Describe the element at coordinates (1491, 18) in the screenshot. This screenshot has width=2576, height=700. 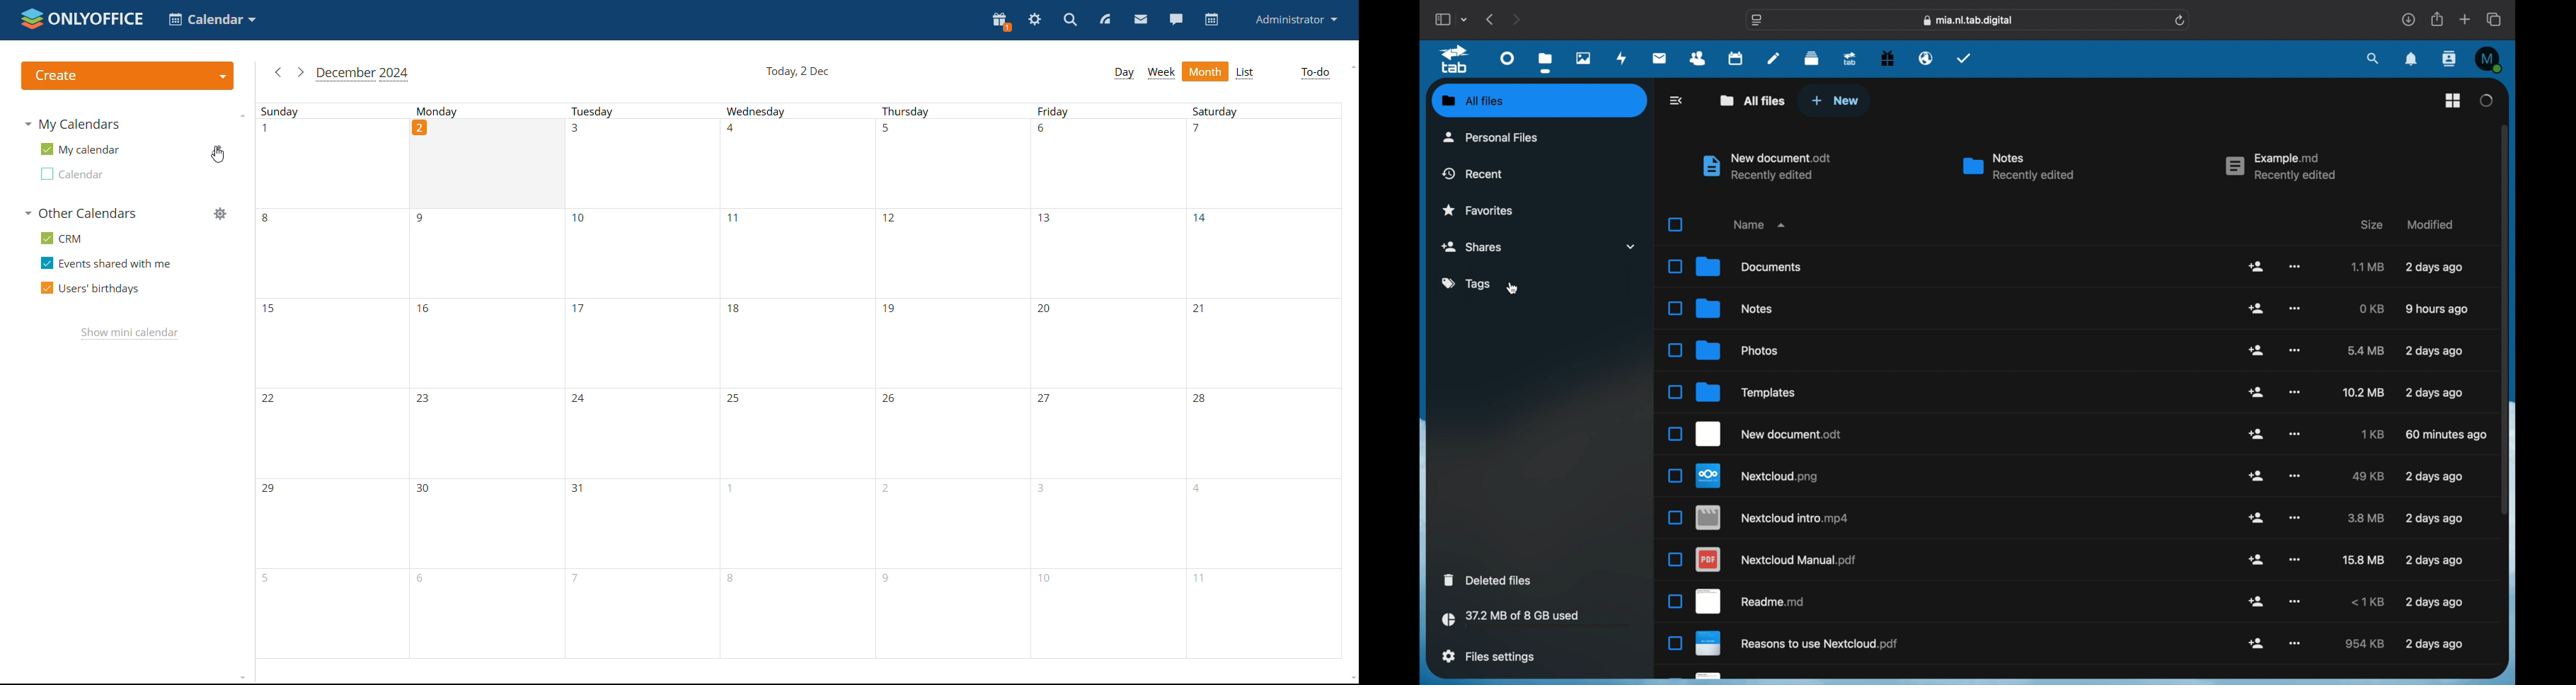
I see `previous` at that location.